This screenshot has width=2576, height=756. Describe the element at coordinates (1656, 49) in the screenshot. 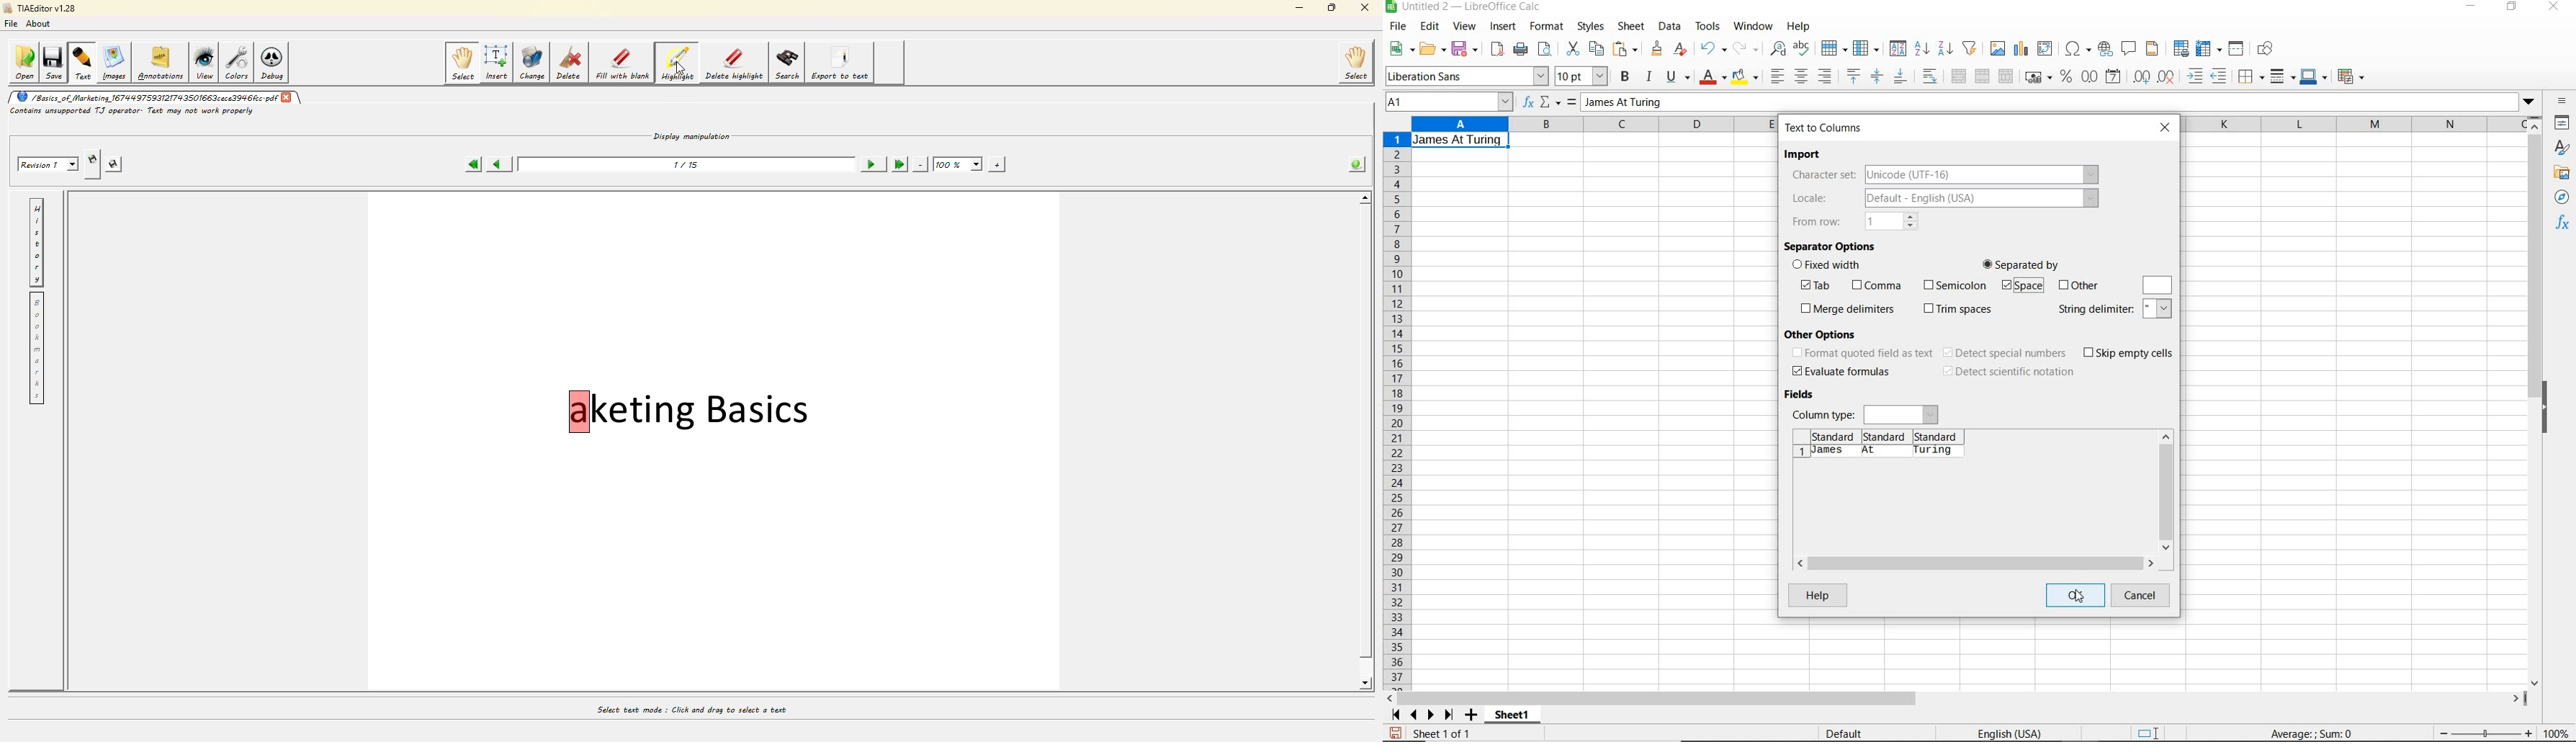

I see `clone formatting` at that location.